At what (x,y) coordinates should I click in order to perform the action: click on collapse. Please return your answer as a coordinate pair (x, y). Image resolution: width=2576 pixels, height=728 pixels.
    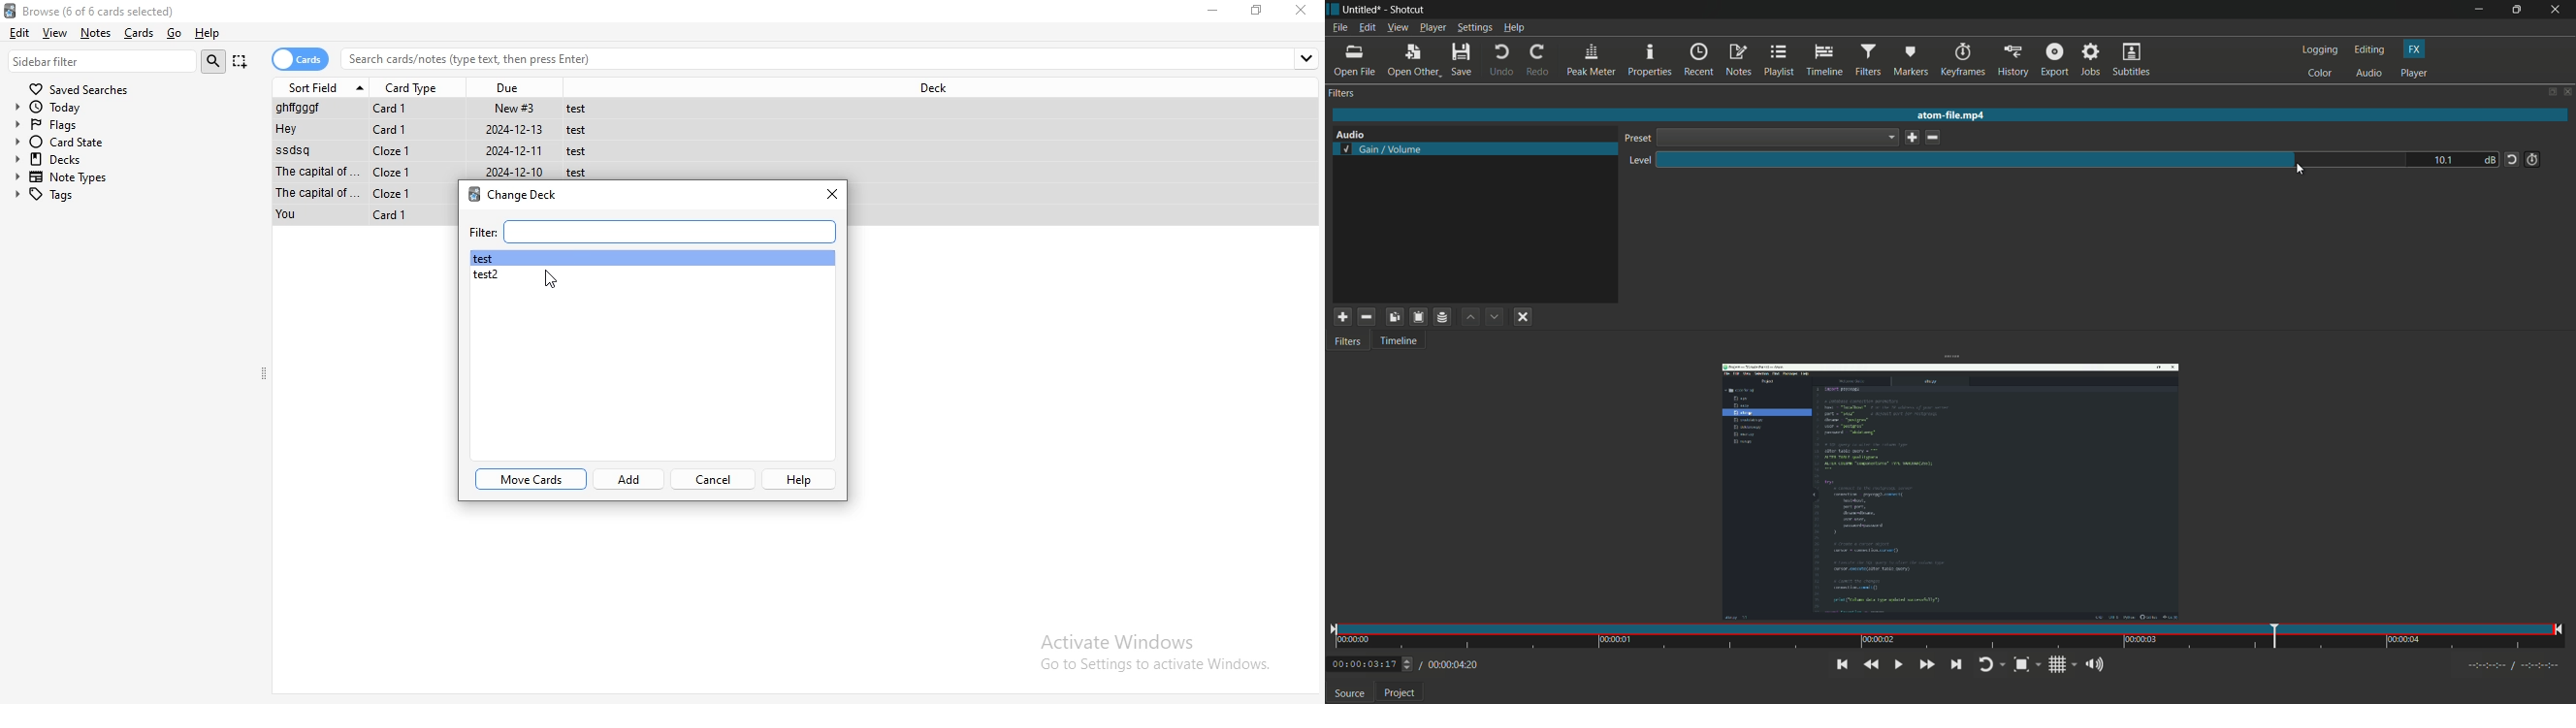
    Looking at the image, I should click on (265, 375).